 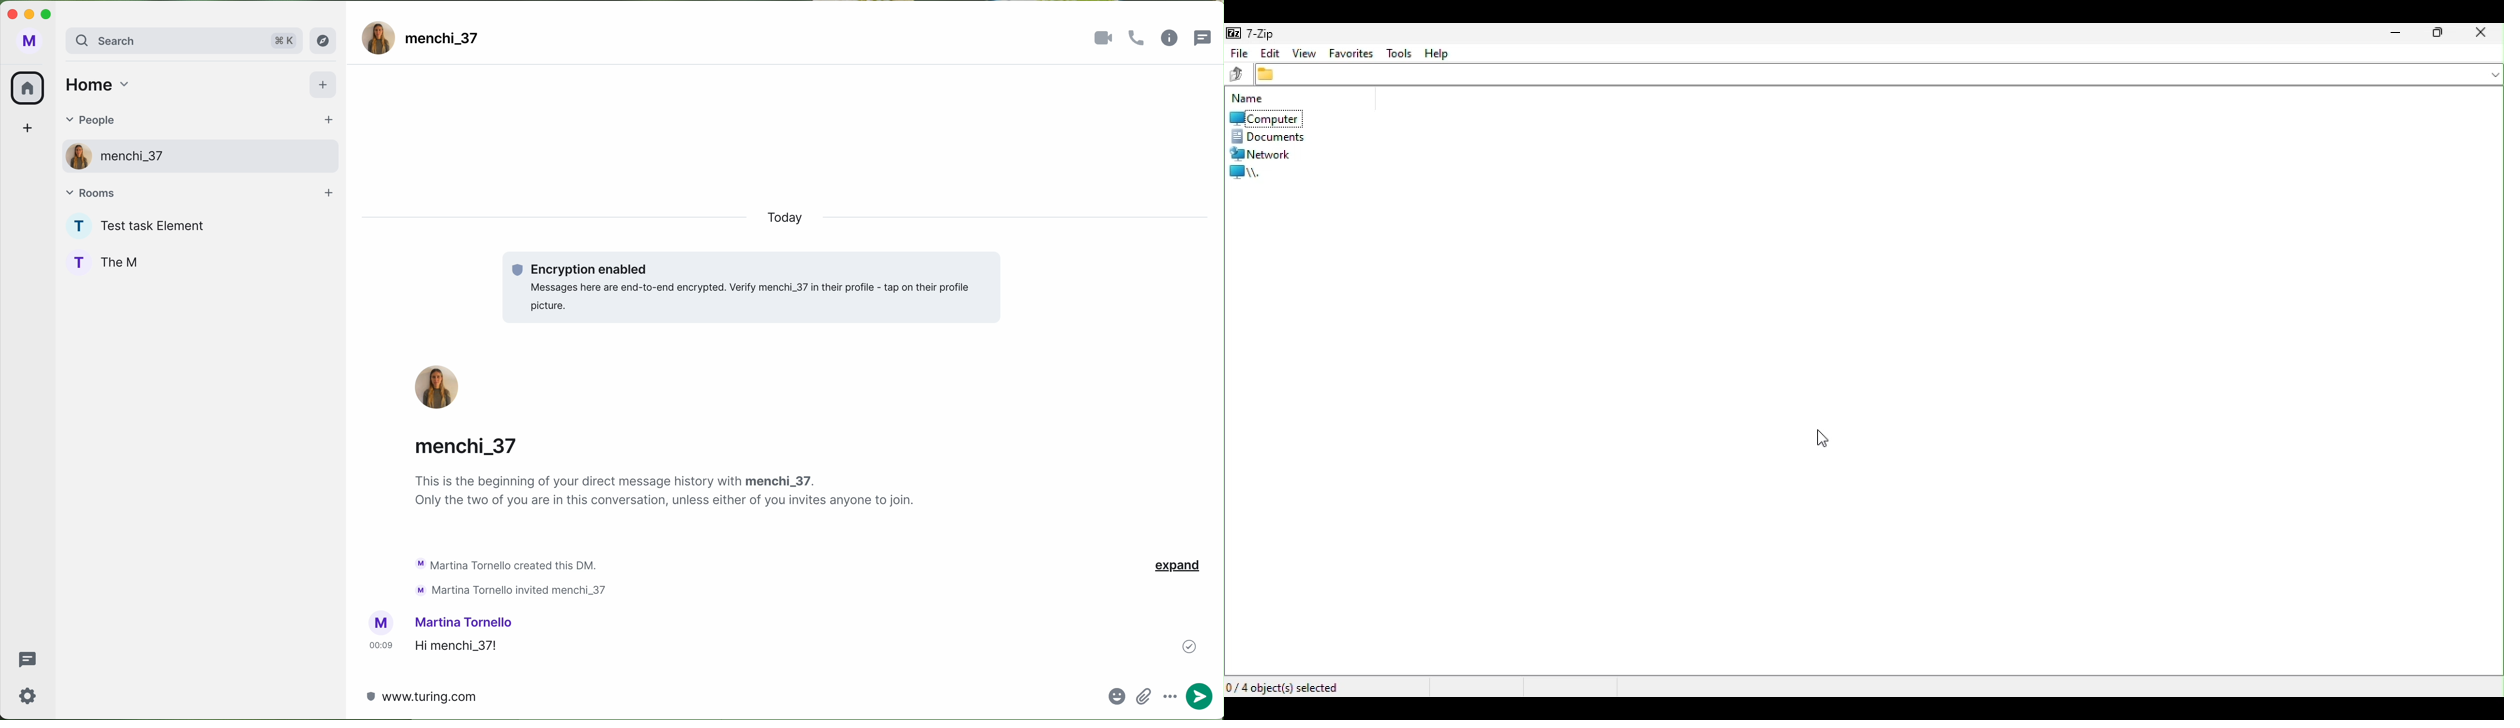 I want to click on activity chat, so click(x=514, y=576).